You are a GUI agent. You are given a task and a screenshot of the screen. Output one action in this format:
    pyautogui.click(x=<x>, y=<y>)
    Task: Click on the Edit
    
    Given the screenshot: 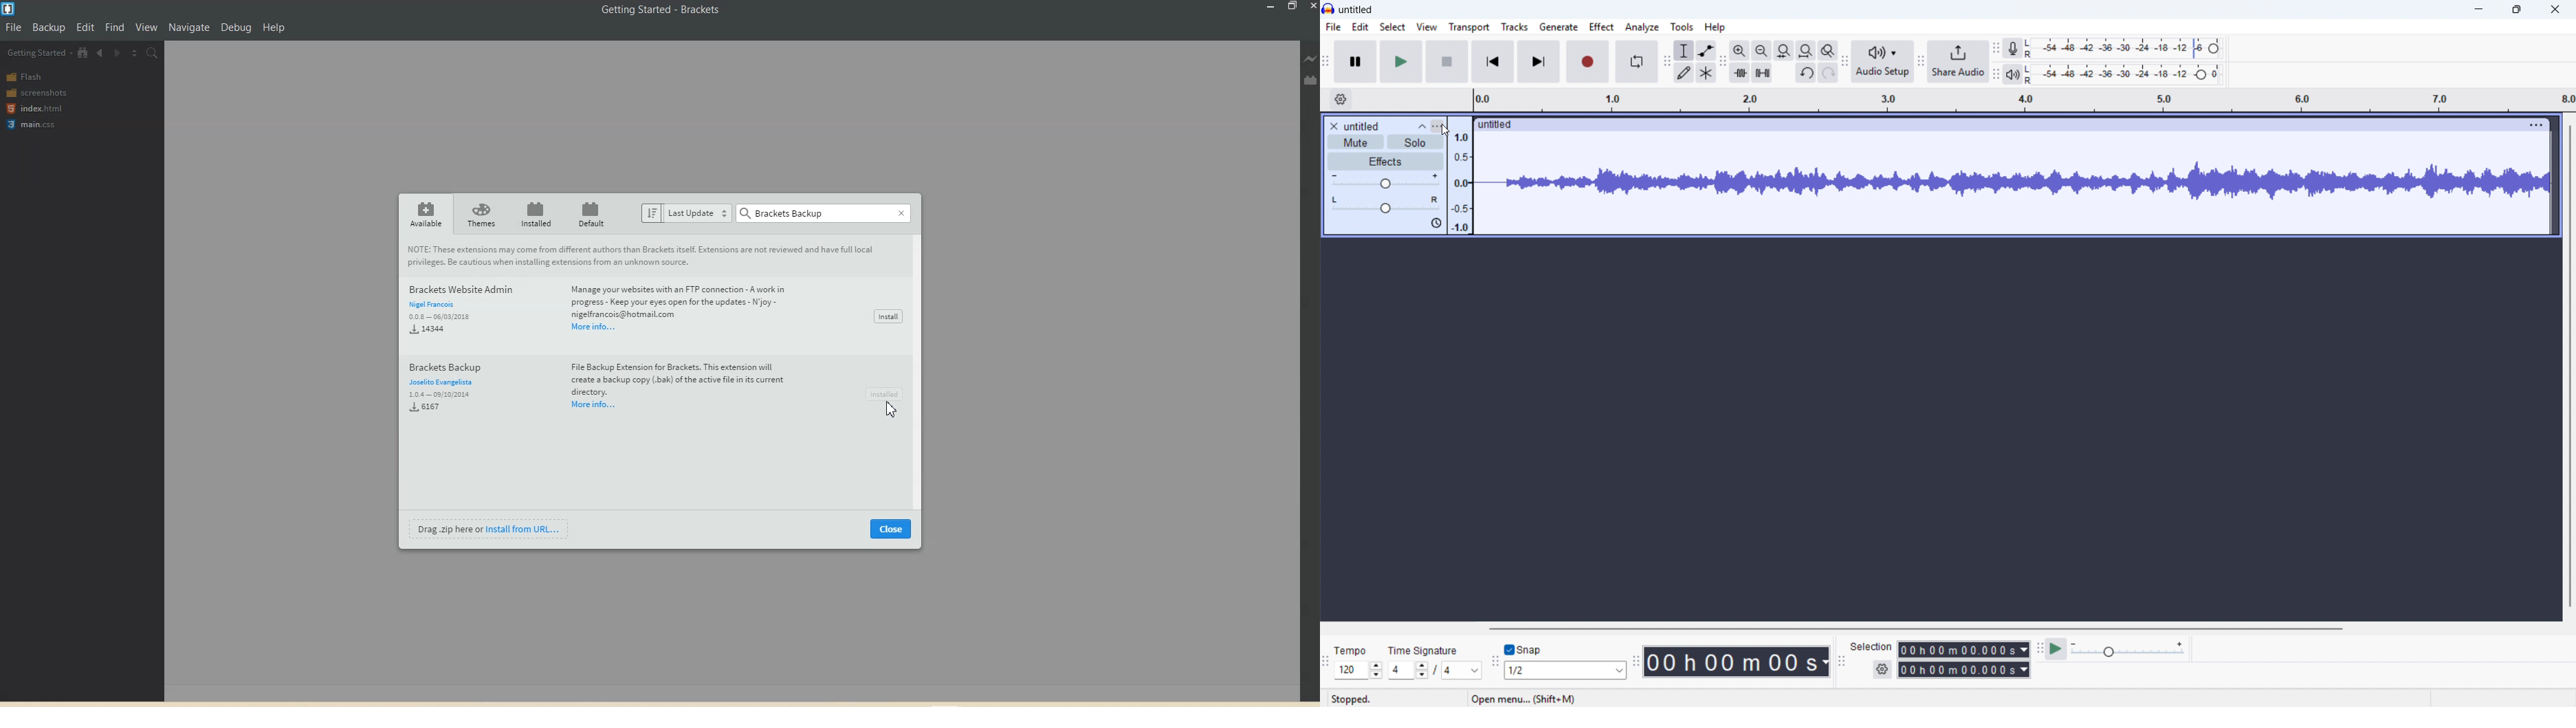 What is the action you would take?
    pyautogui.click(x=89, y=24)
    